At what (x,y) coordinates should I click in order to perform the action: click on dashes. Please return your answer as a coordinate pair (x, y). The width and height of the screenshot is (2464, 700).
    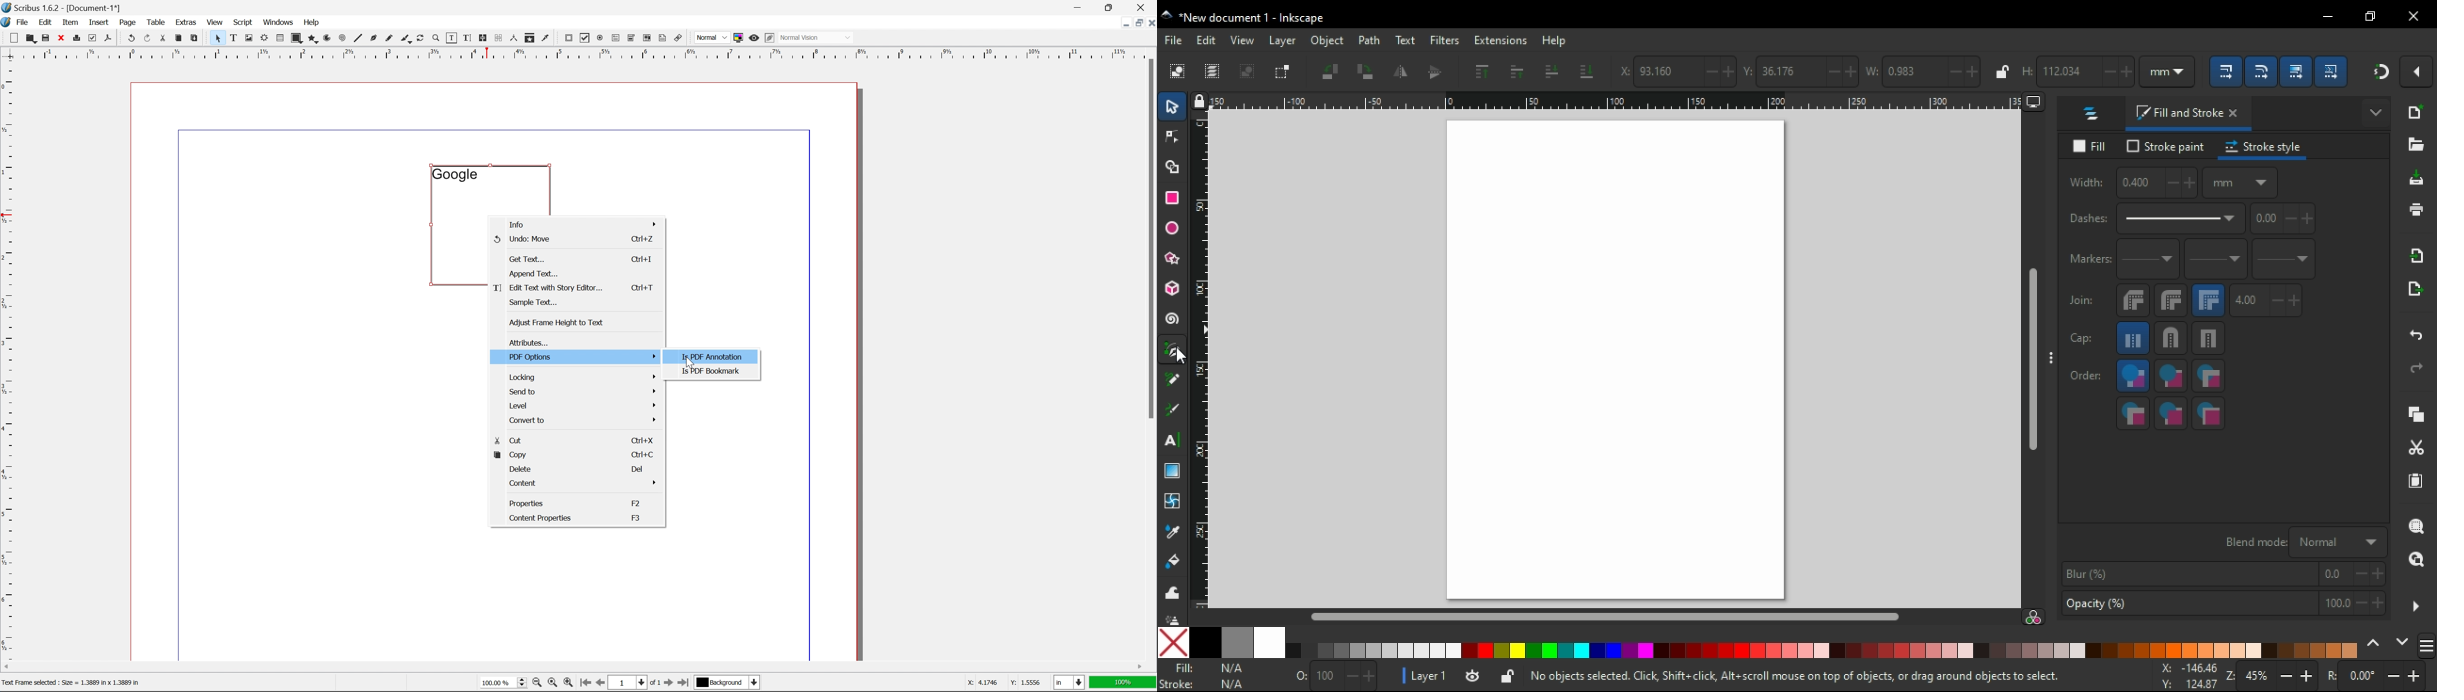
    Looking at the image, I should click on (2155, 219).